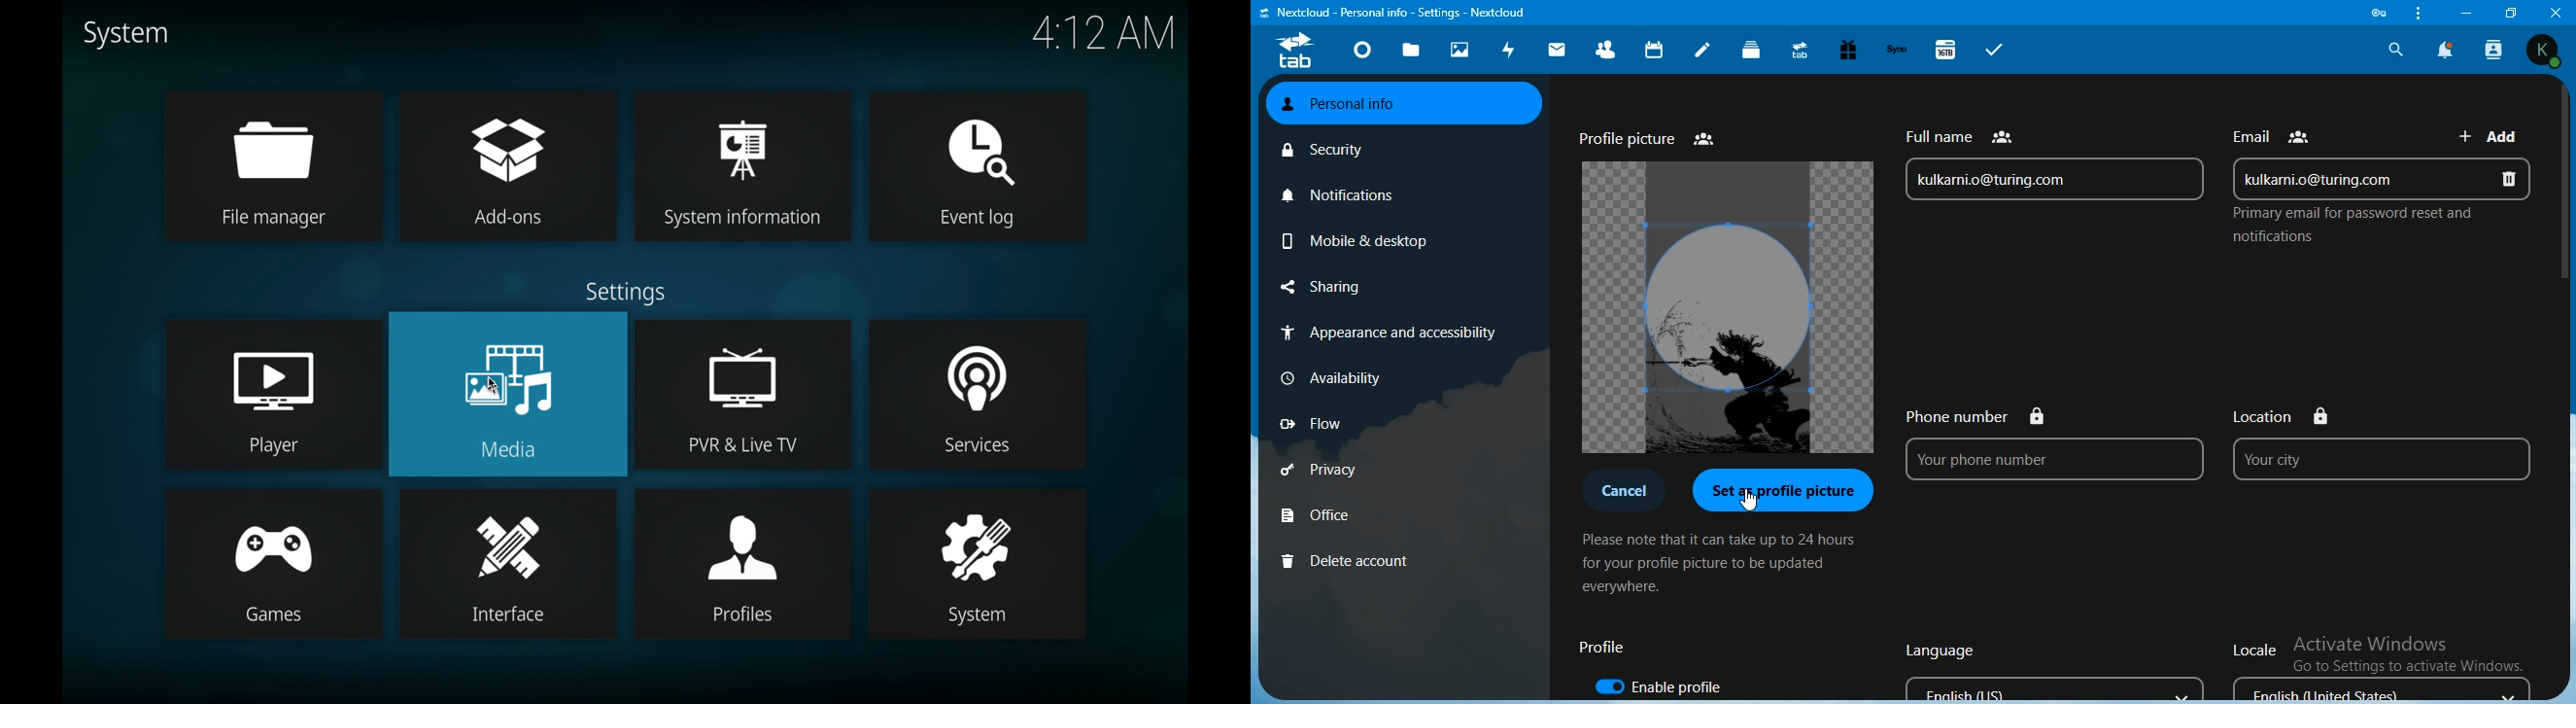 The height and width of the screenshot is (728, 2576). I want to click on System information, so click(747, 221).